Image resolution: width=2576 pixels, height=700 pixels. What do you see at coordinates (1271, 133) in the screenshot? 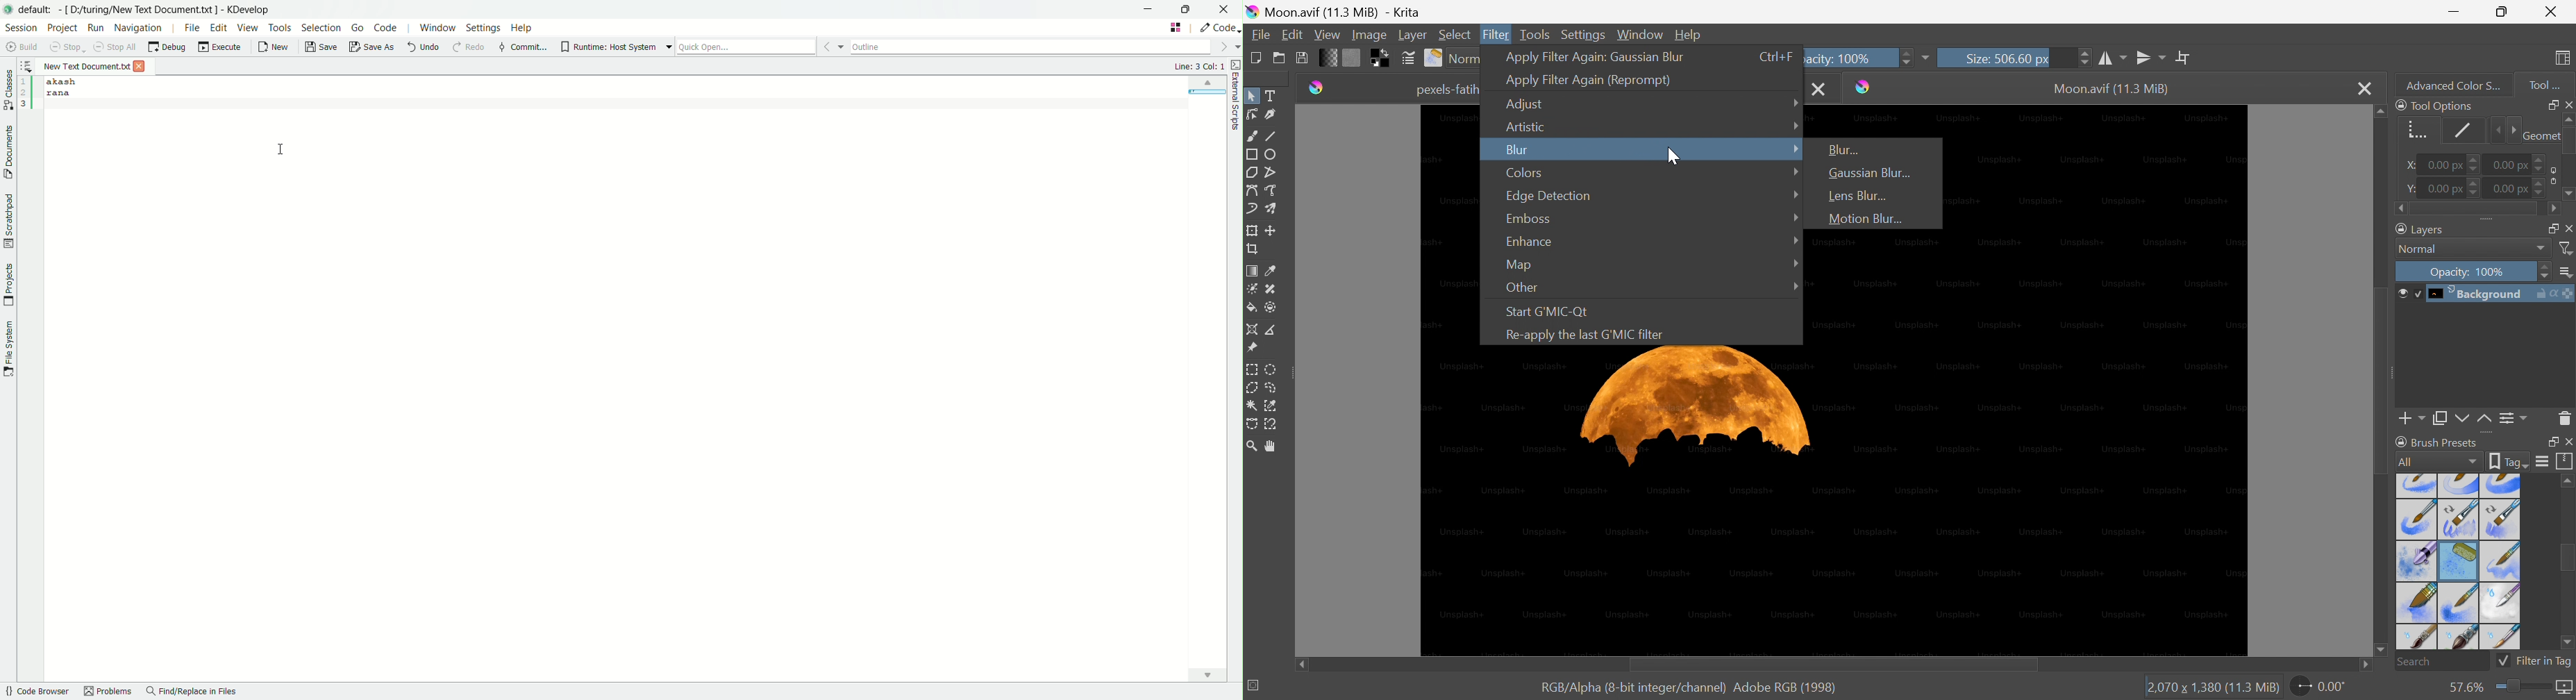
I see `Line tool` at bounding box center [1271, 133].